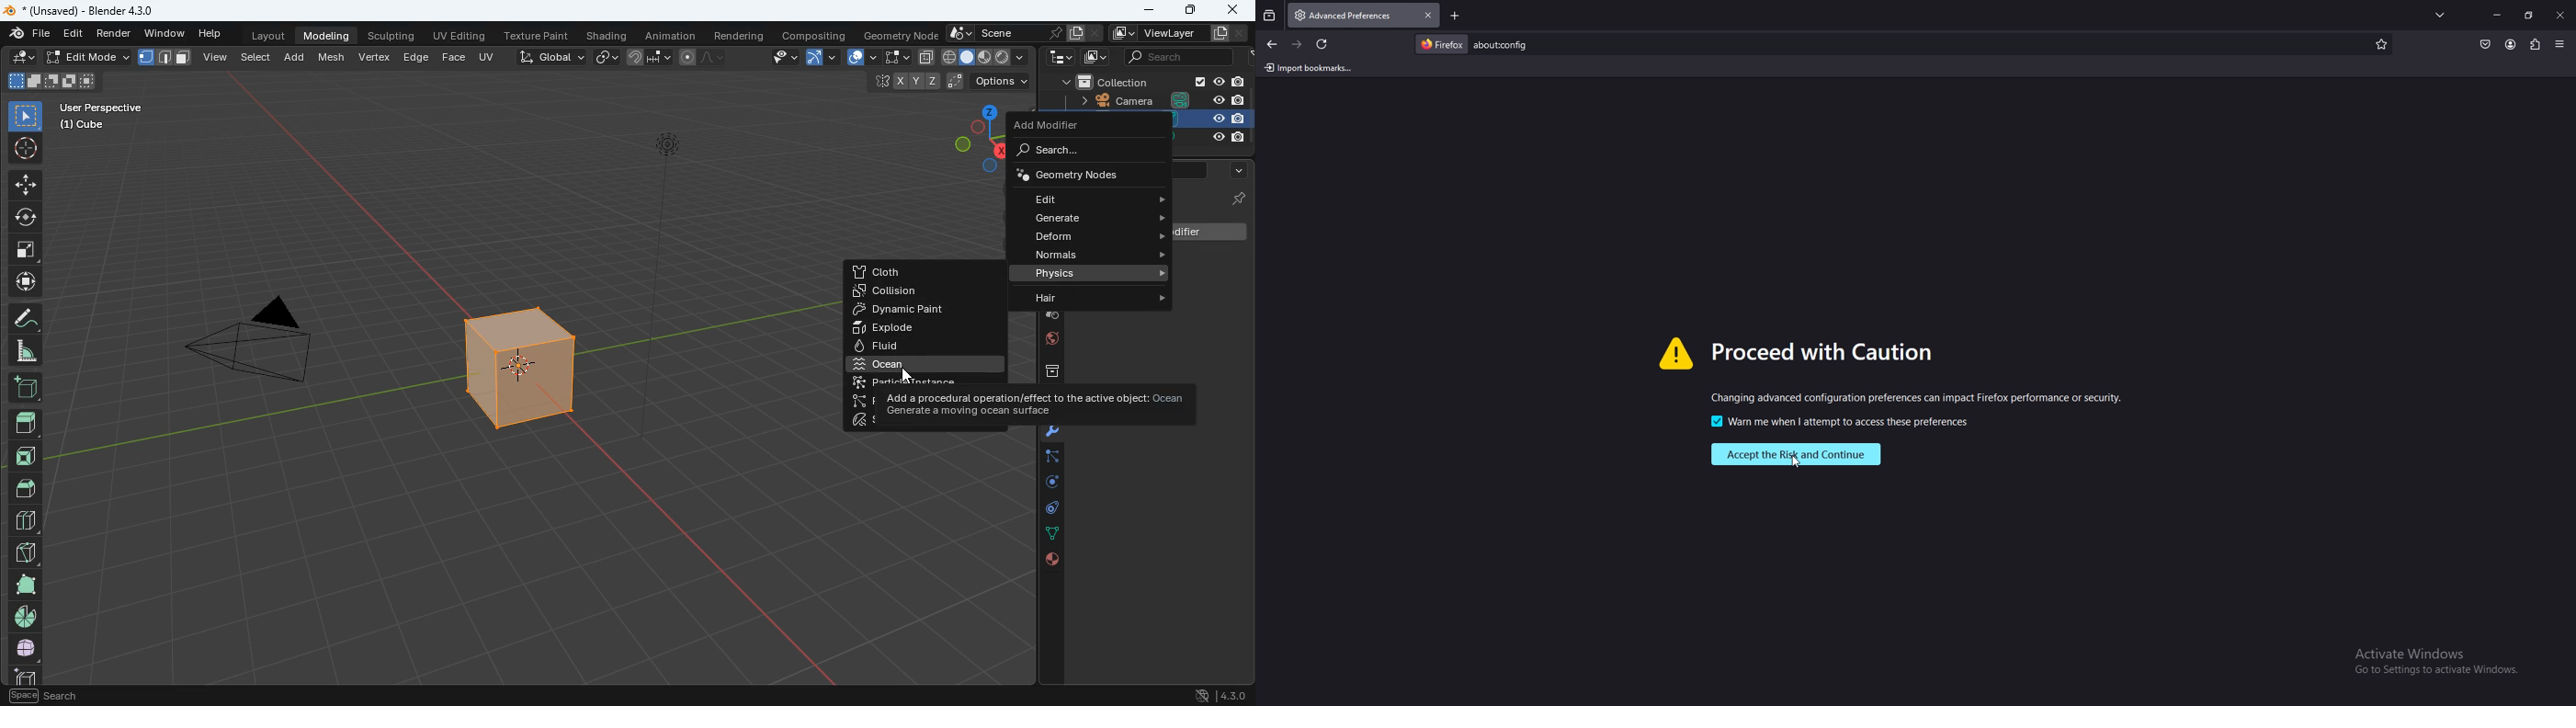 The image size is (2576, 728). What do you see at coordinates (1046, 510) in the screenshot?
I see `controls` at bounding box center [1046, 510].